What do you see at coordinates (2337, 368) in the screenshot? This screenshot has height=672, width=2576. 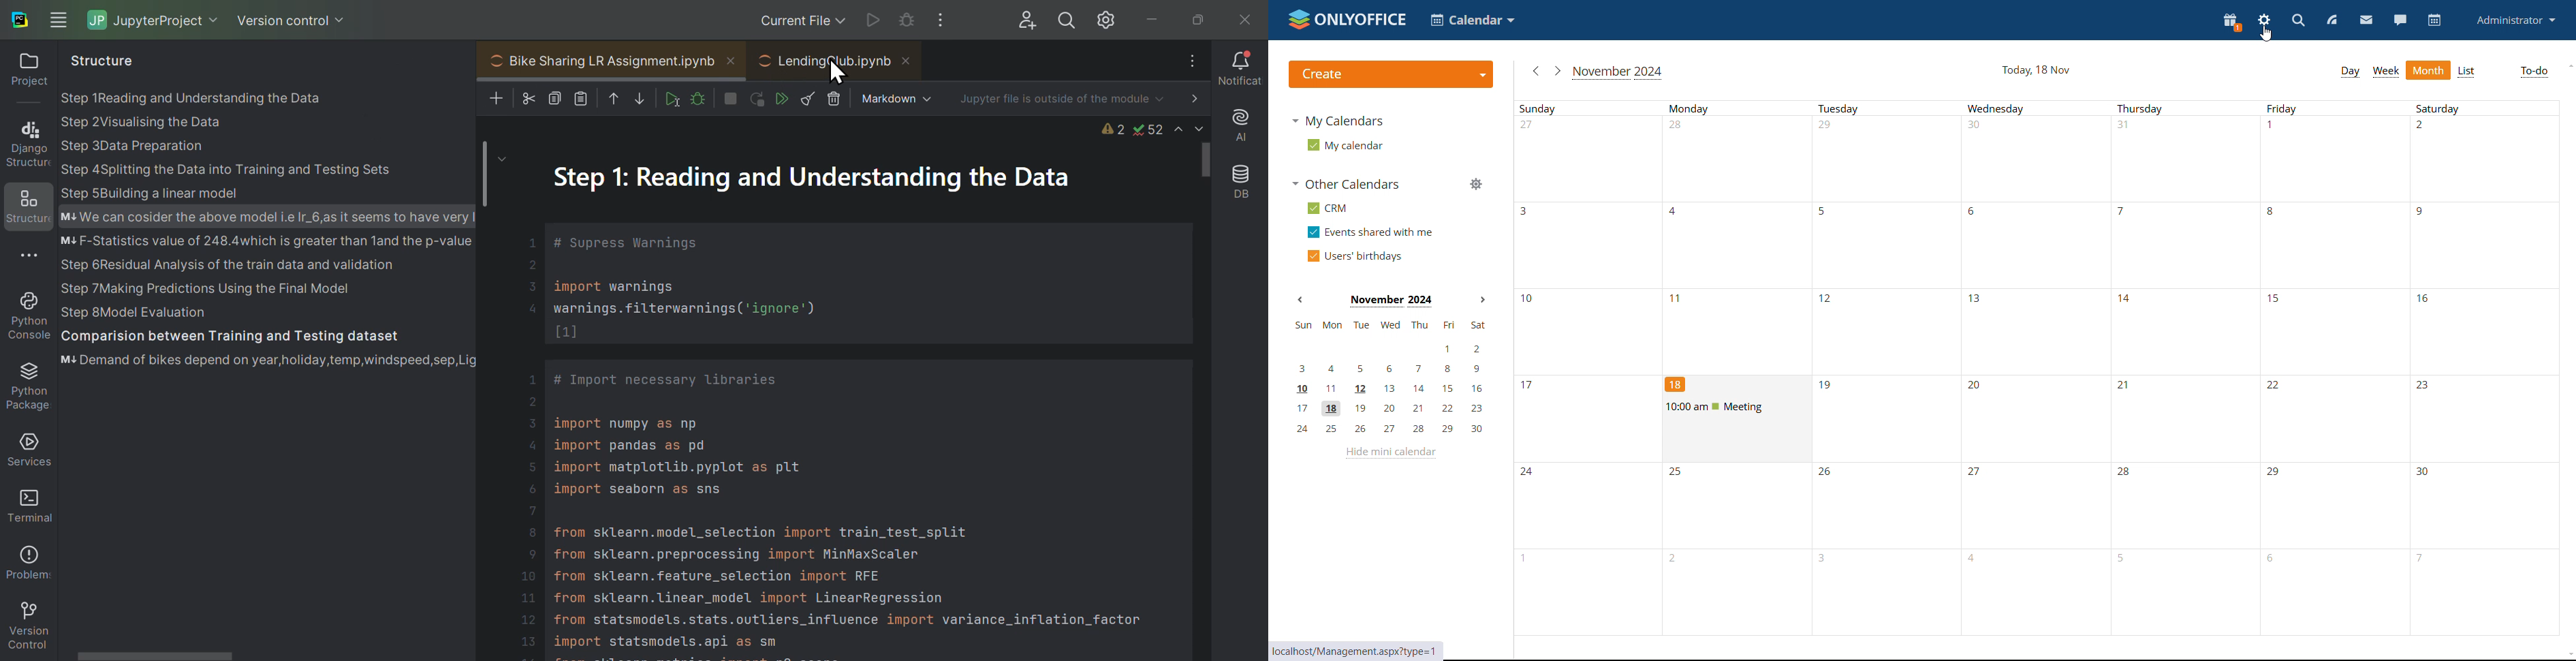 I see `friday` at bounding box center [2337, 368].